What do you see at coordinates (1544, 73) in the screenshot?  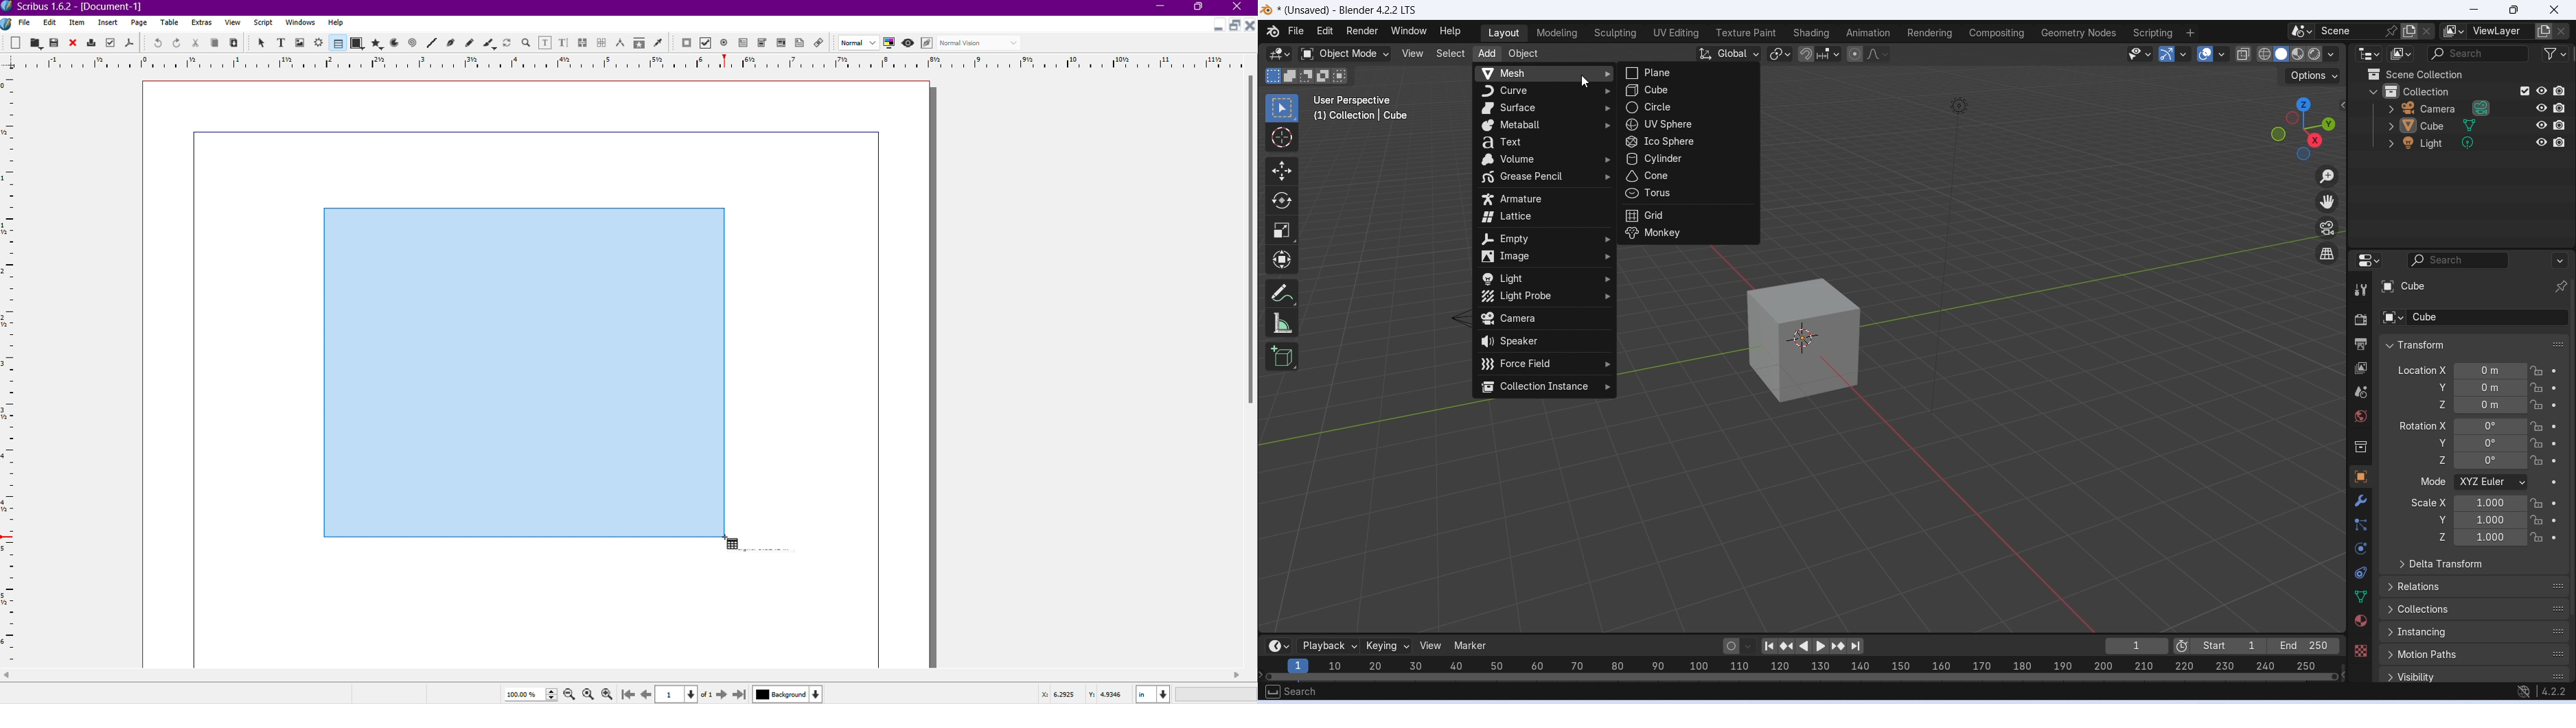 I see `mesh` at bounding box center [1544, 73].